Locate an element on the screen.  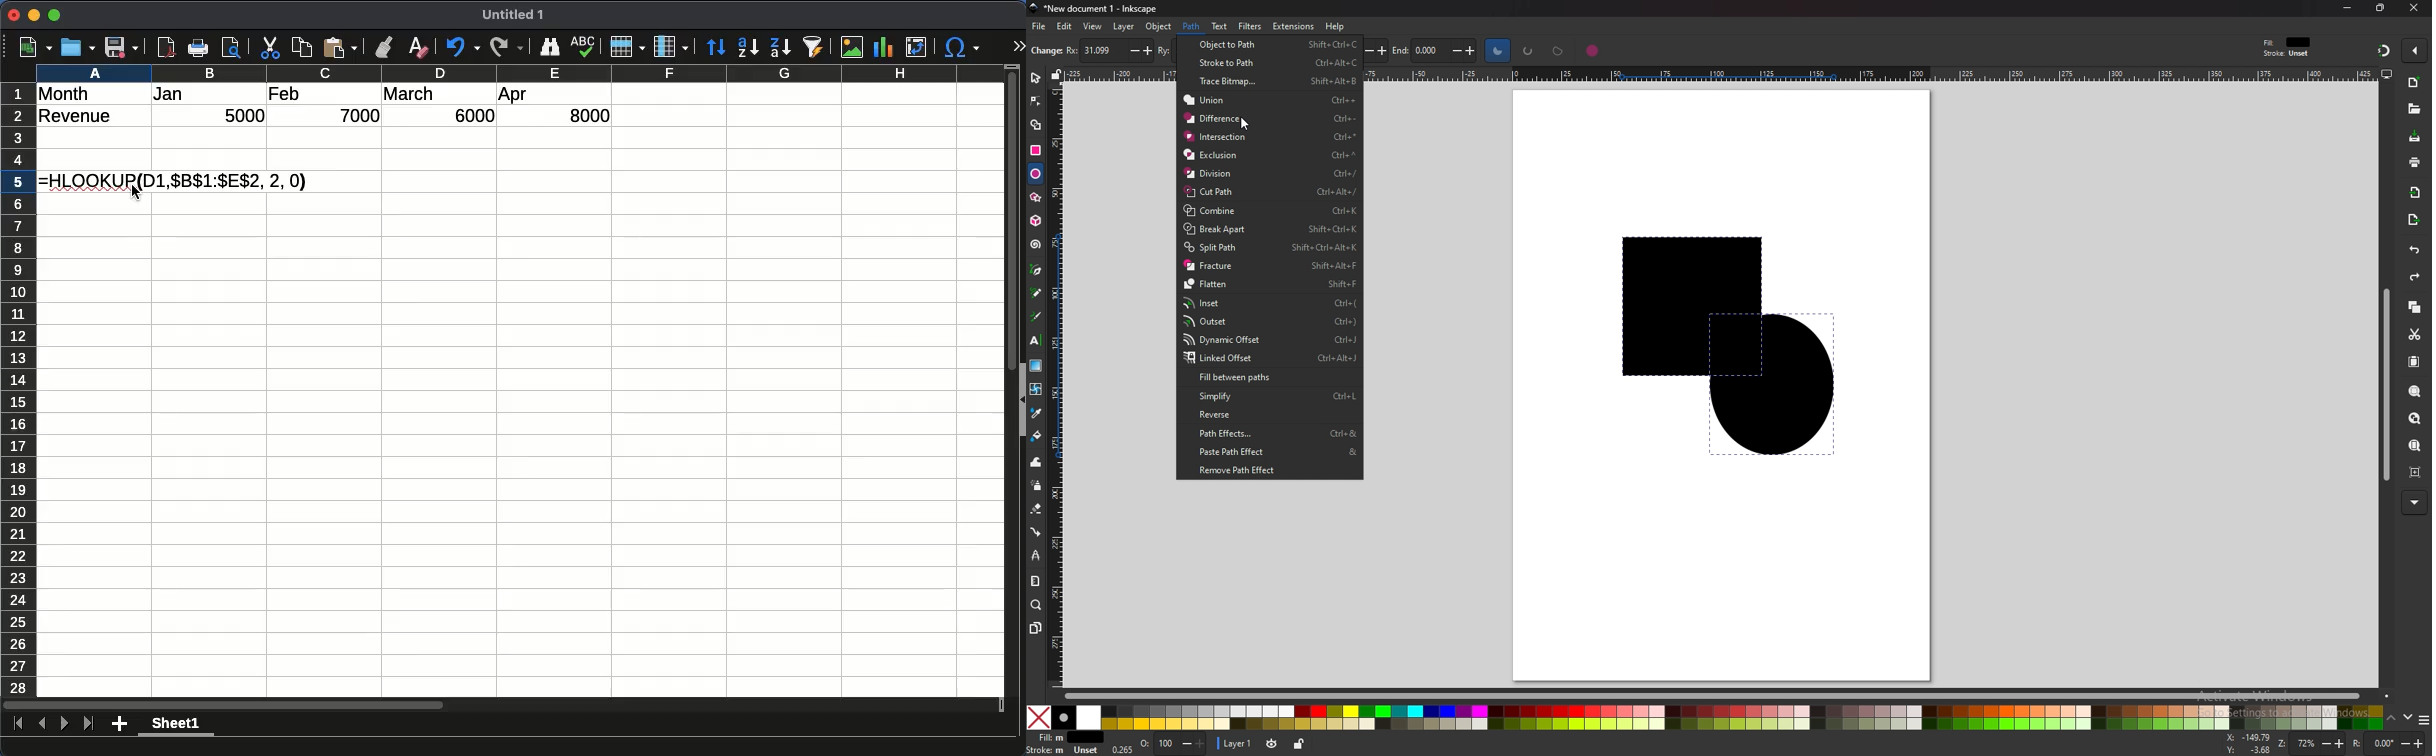
jan is located at coordinates (169, 94).